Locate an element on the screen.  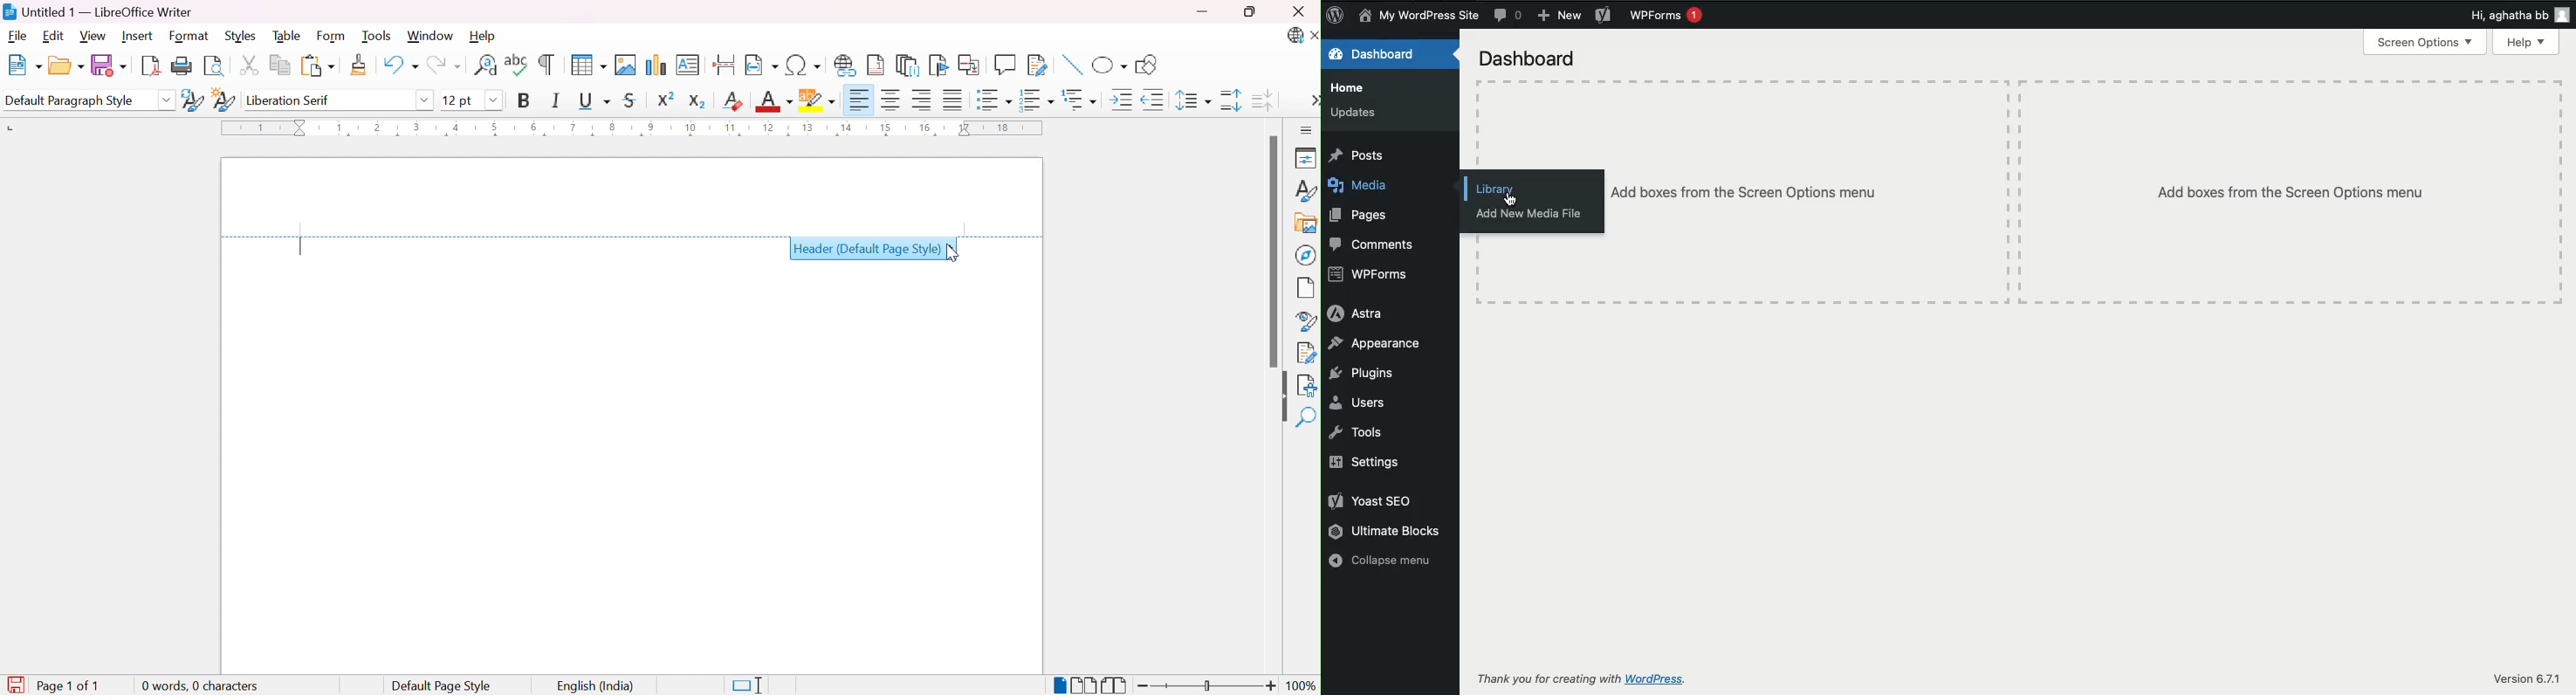
Help is located at coordinates (485, 36).